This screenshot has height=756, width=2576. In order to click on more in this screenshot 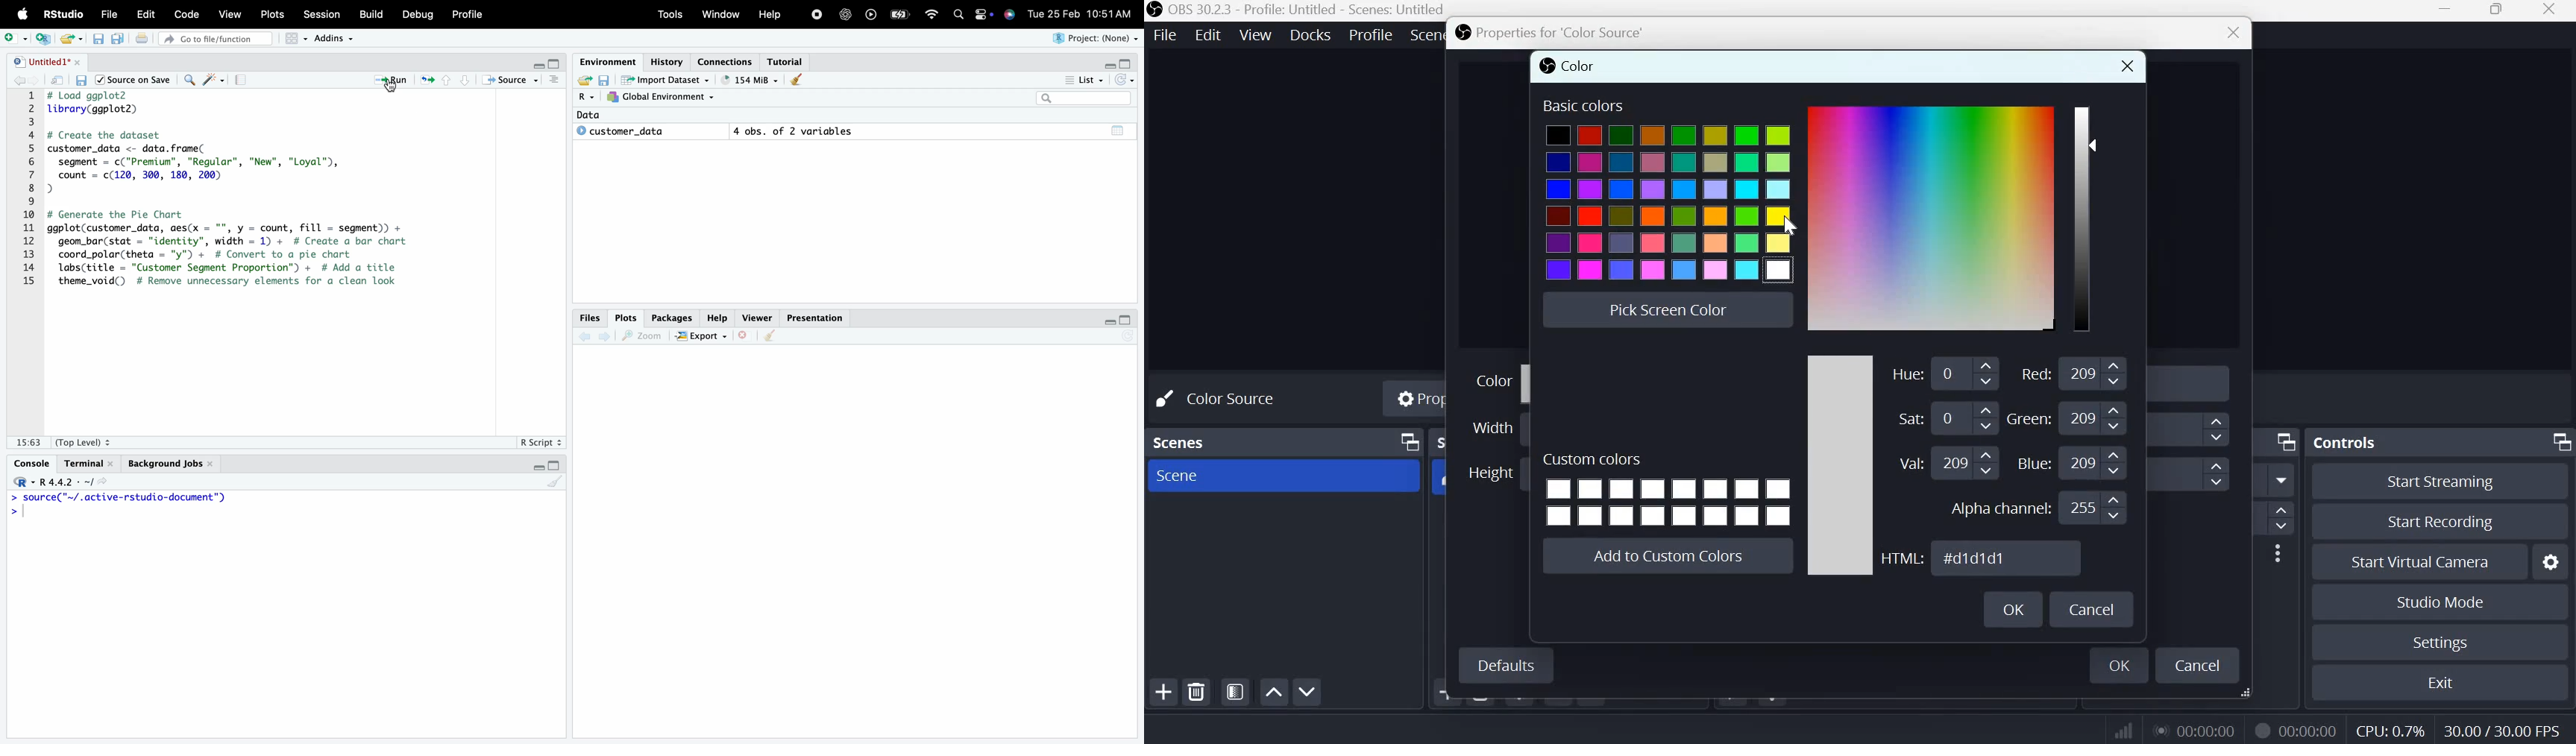, I will do `click(556, 82)`.